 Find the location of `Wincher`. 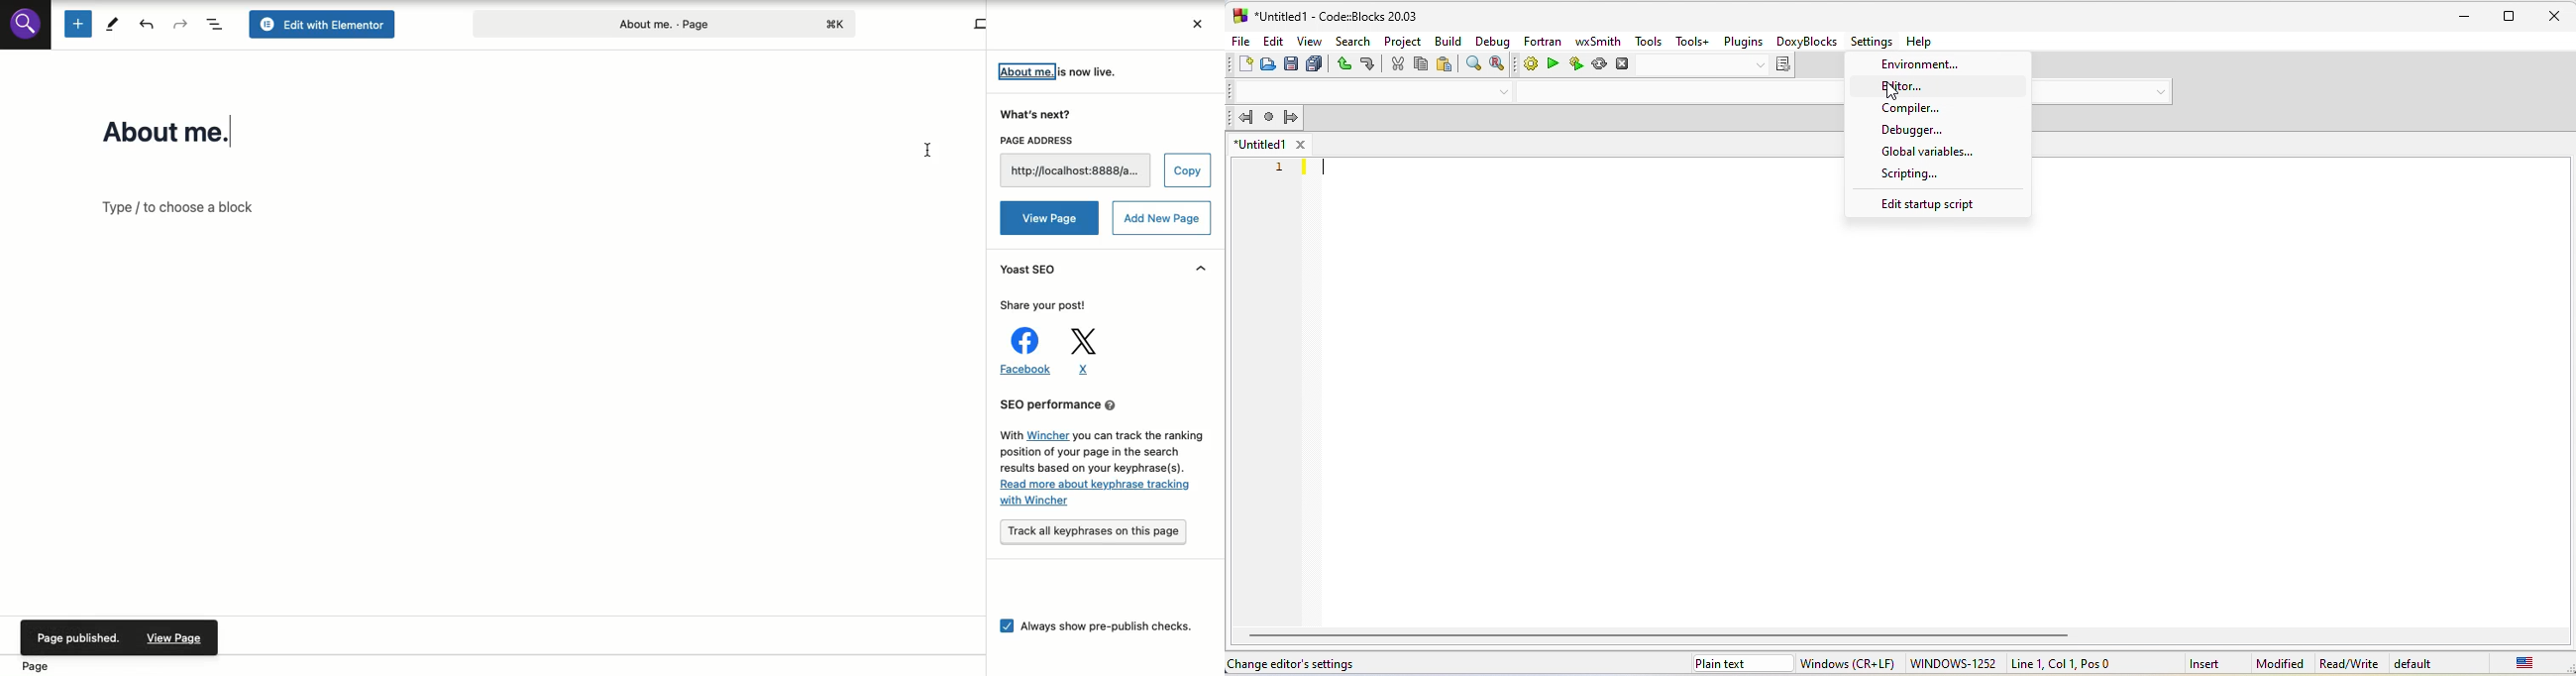

Wincher is located at coordinates (1049, 436).